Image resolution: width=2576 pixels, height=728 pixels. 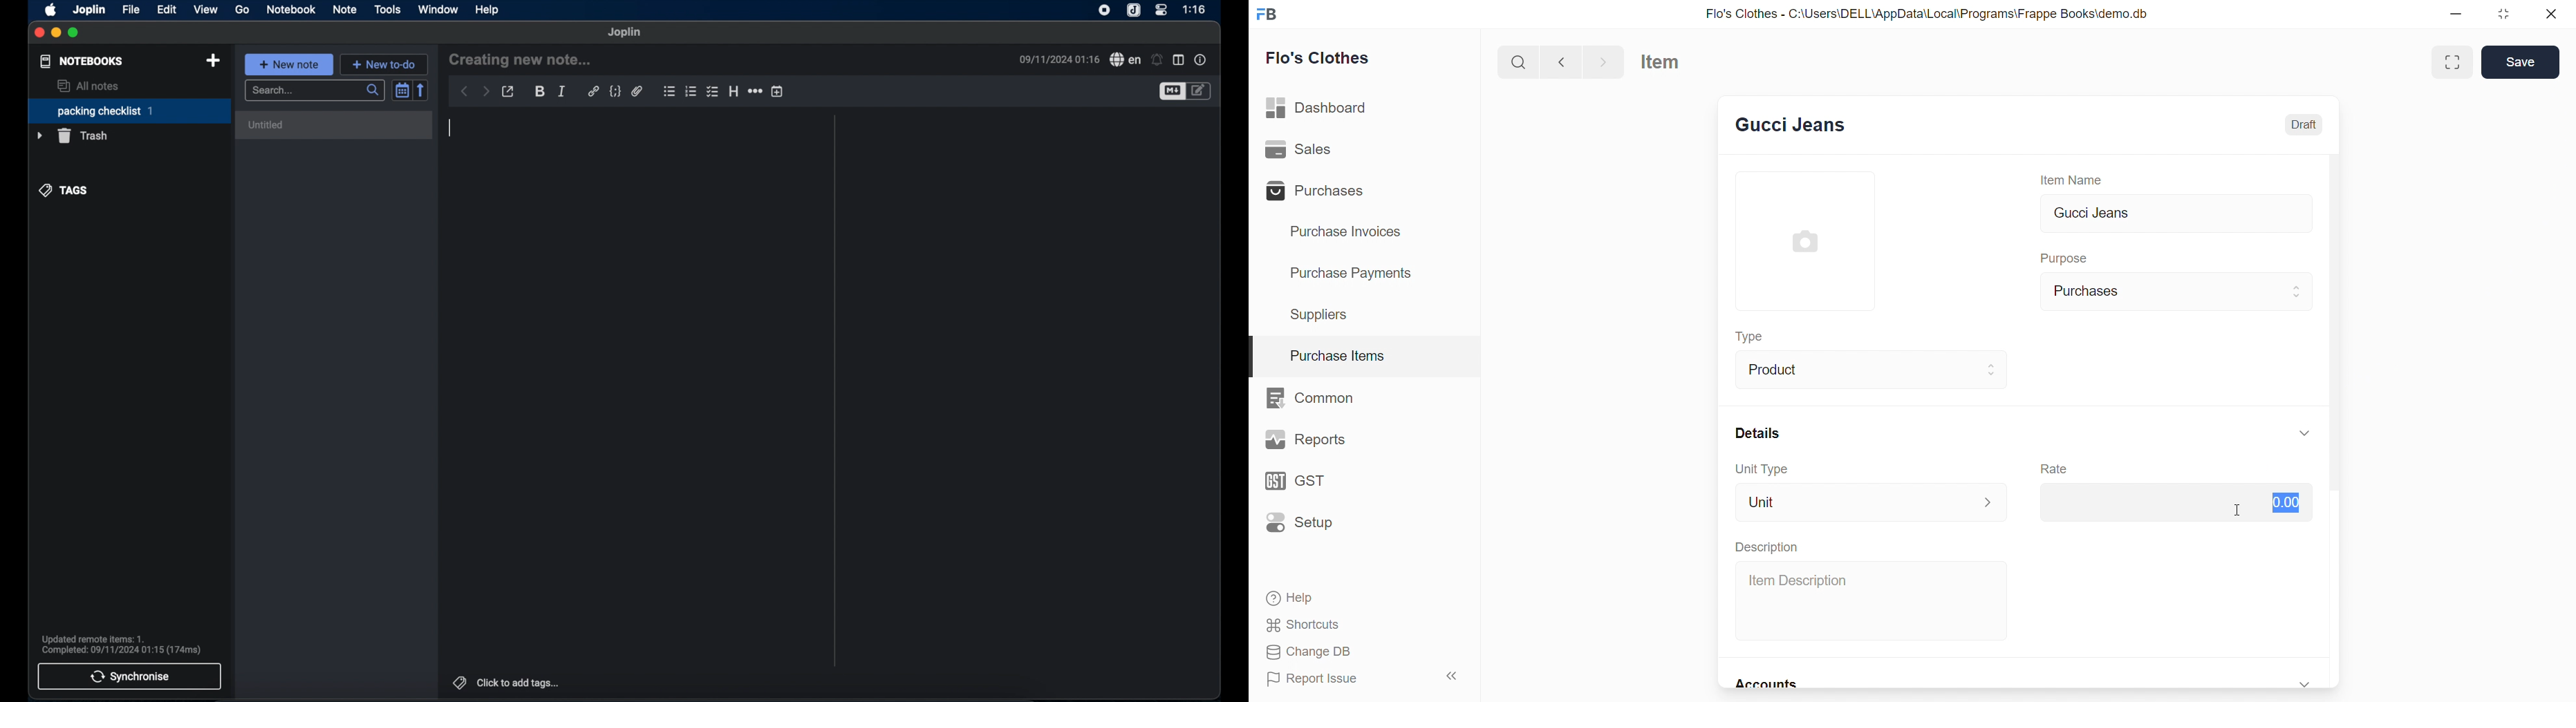 What do you see at coordinates (1766, 547) in the screenshot?
I see `Description` at bounding box center [1766, 547].